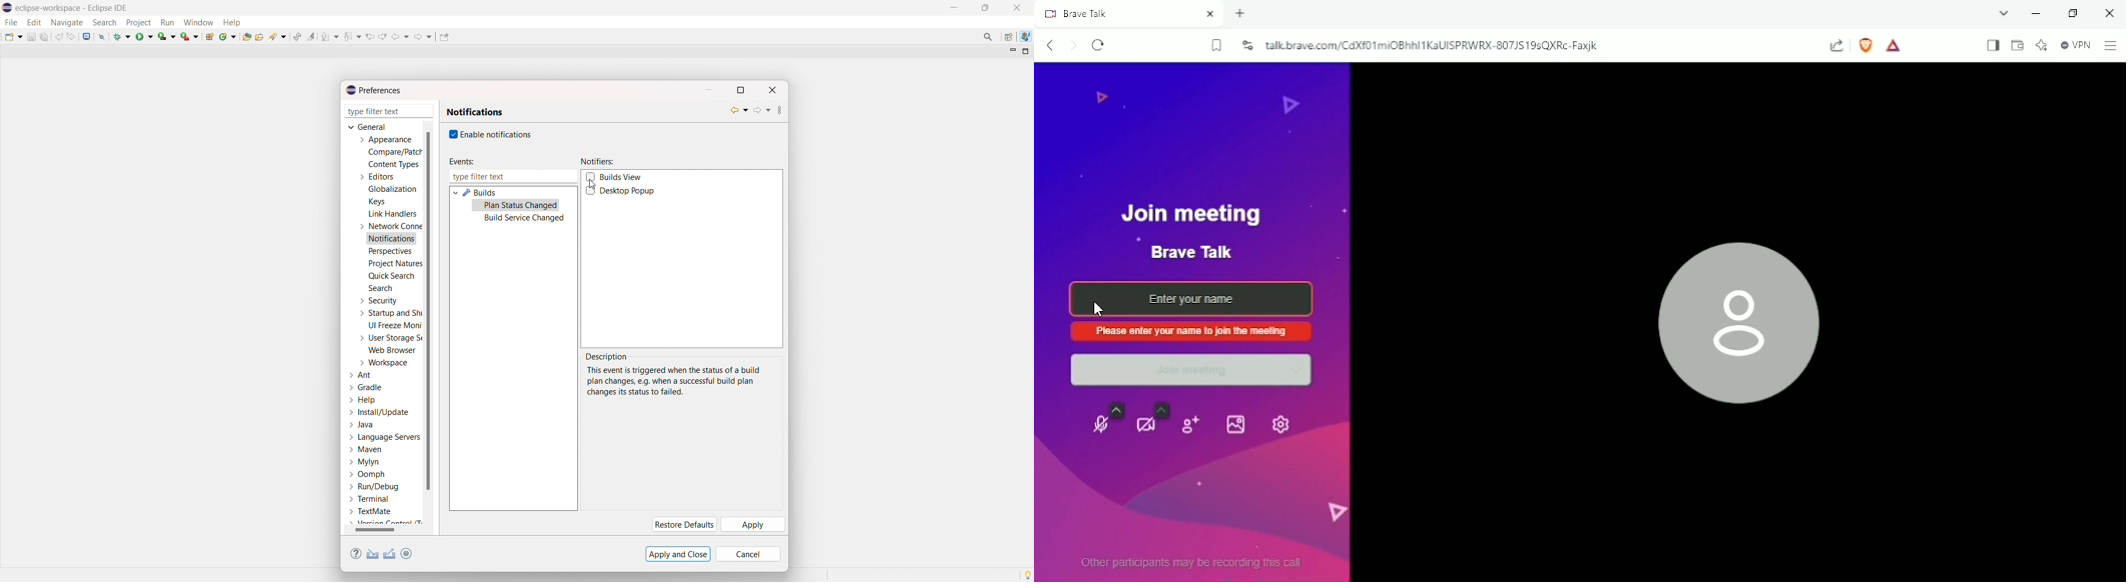 This screenshot has width=2128, height=588. What do you see at coordinates (393, 350) in the screenshot?
I see `web browser` at bounding box center [393, 350].